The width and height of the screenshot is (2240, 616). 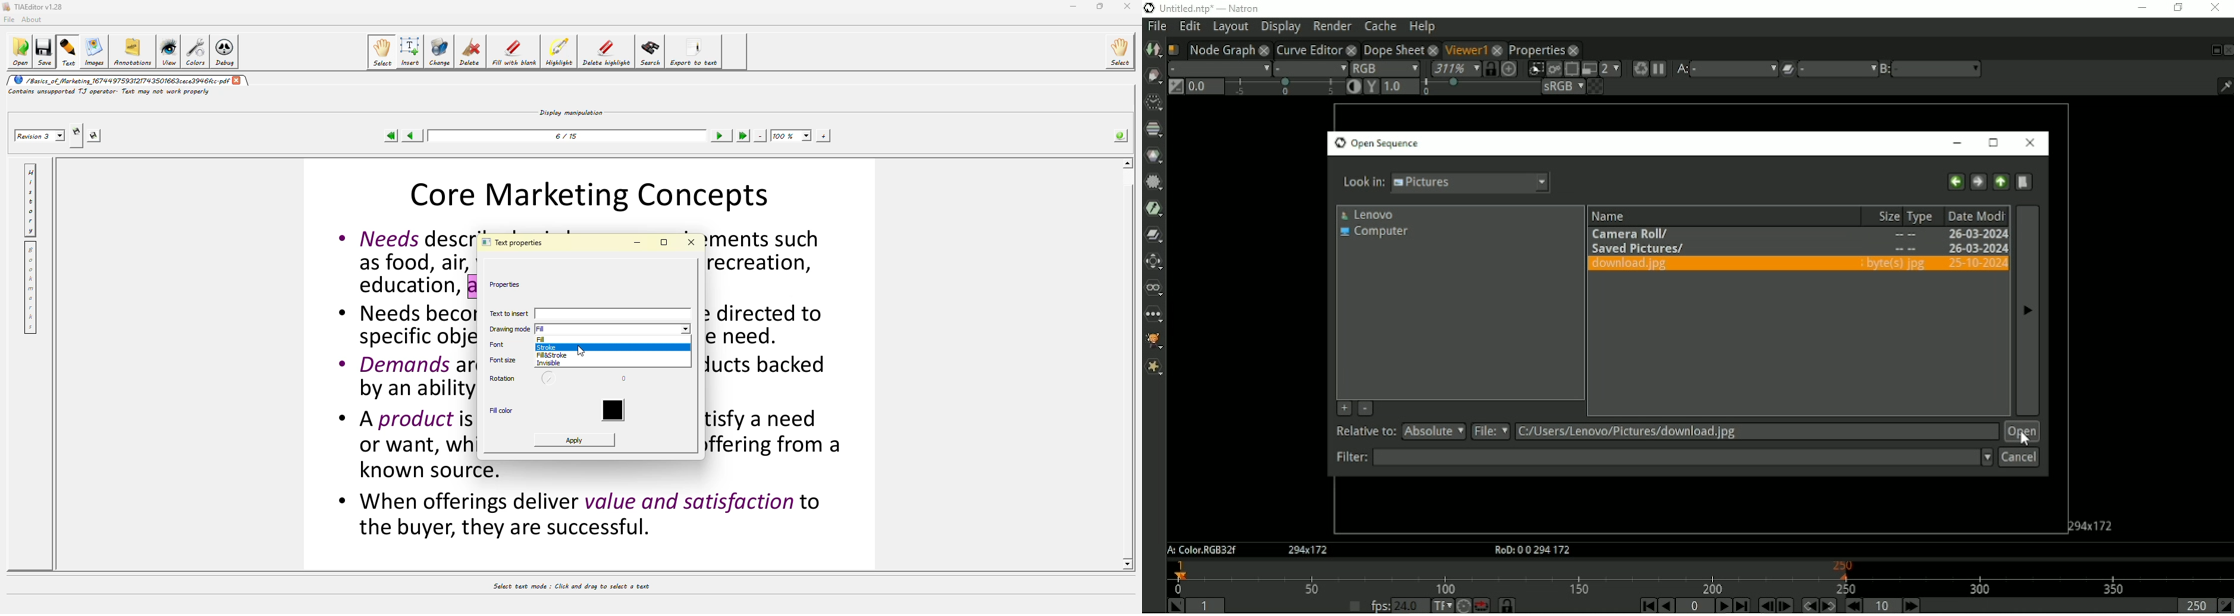 What do you see at coordinates (1855, 605) in the screenshot?
I see `Previous increment` at bounding box center [1855, 605].